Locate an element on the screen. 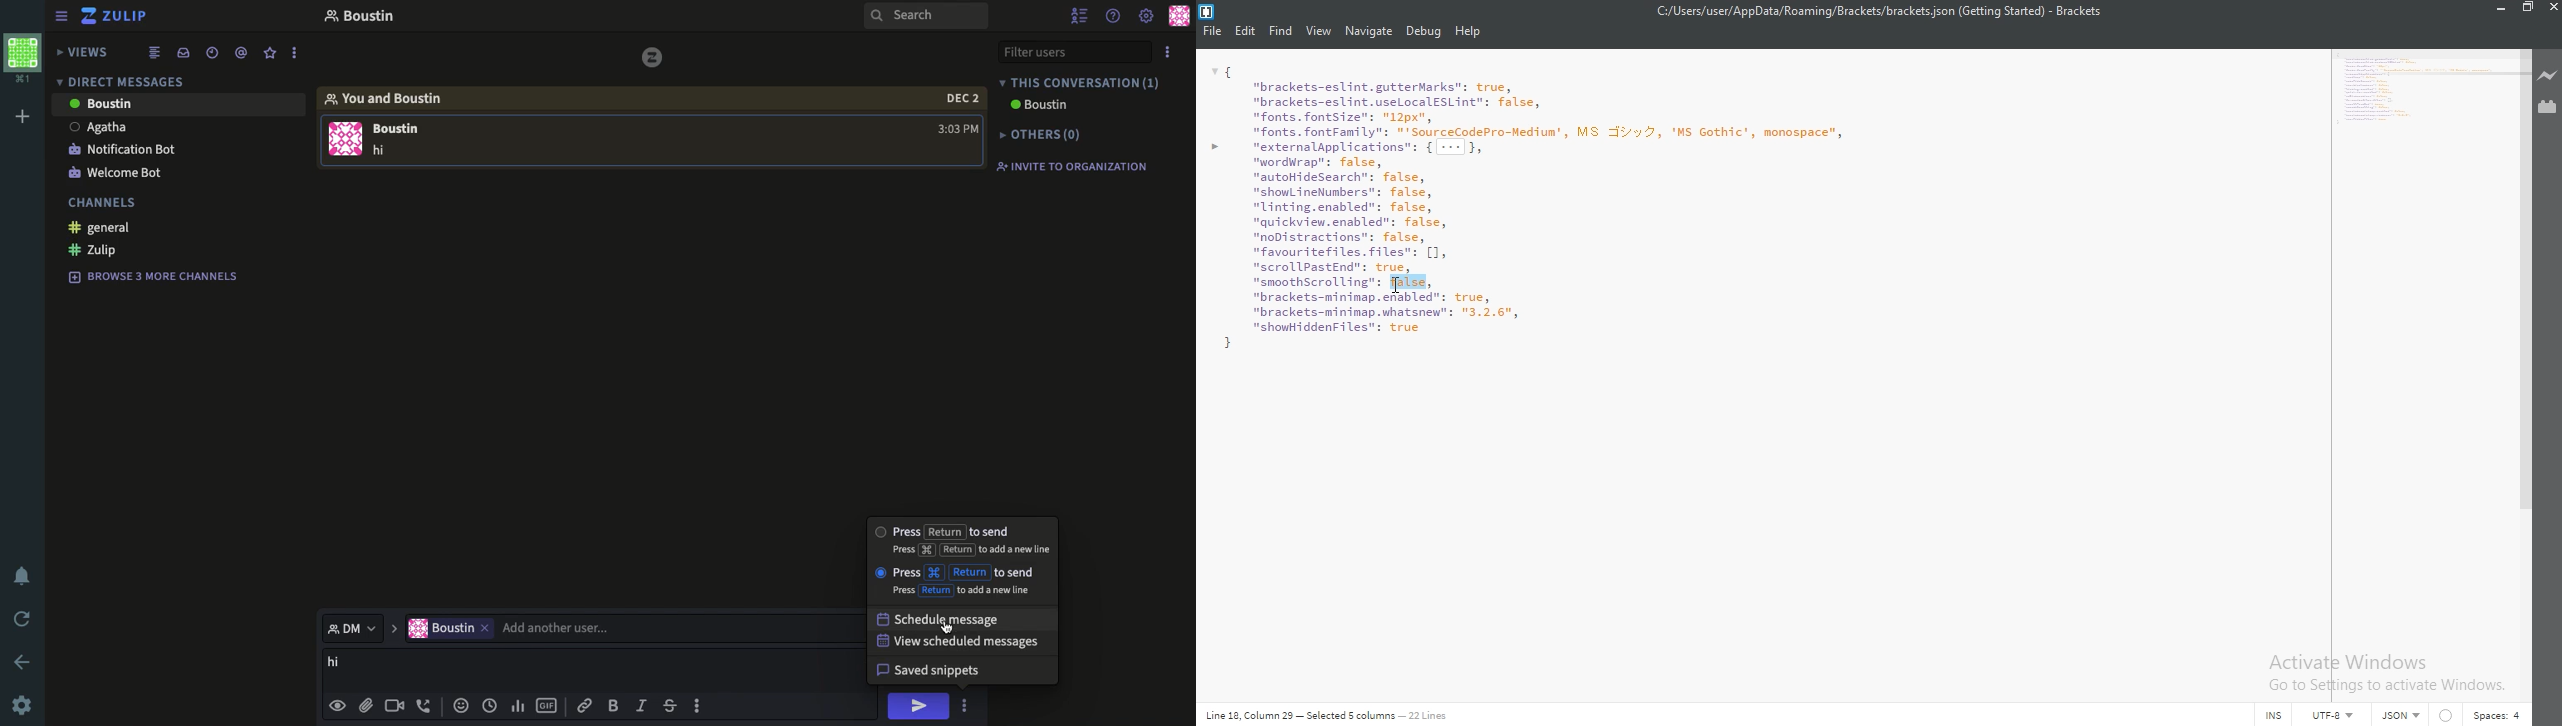  browse 3 more channels is located at coordinates (155, 277).